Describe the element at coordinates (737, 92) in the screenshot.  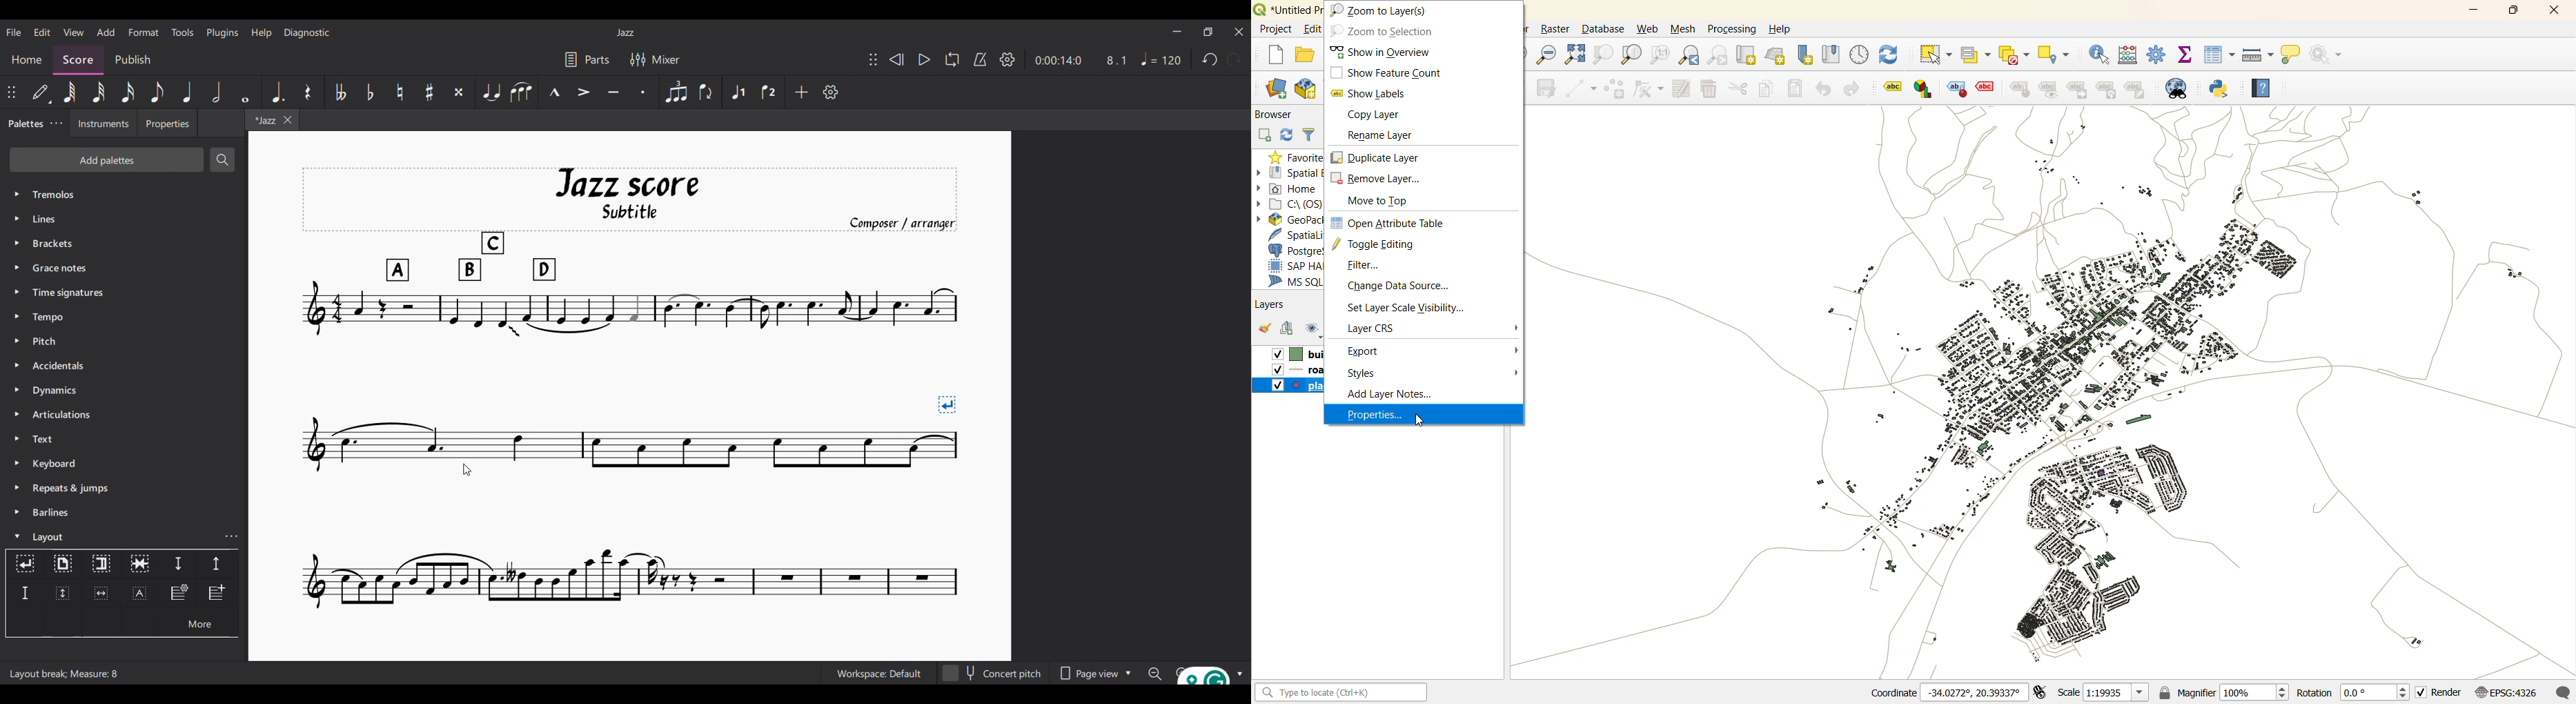
I see `Voice 1` at that location.